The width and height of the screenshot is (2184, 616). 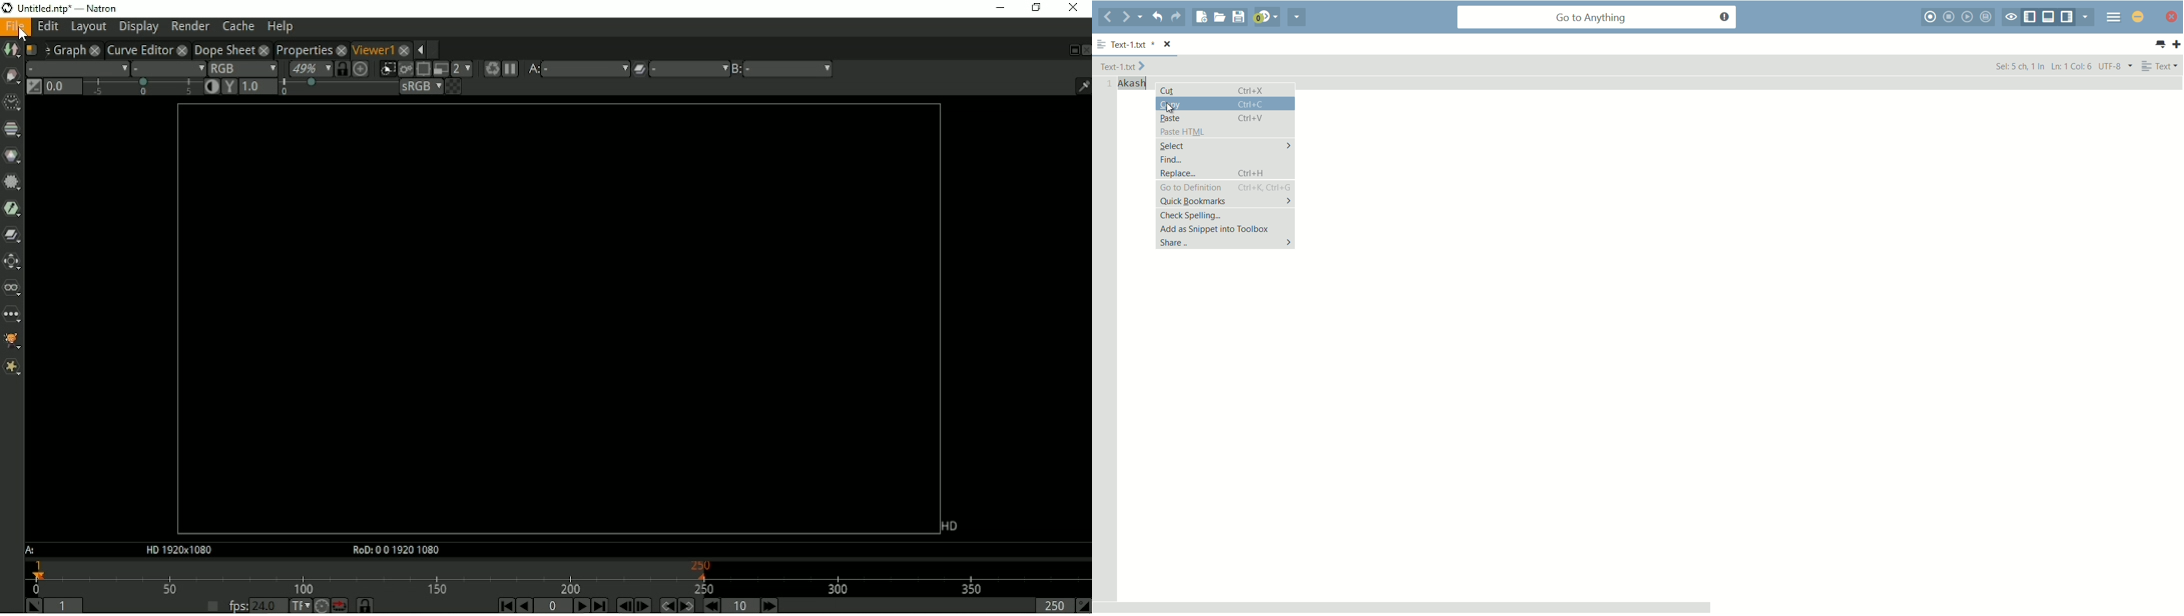 I want to click on Set the time display format, so click(x=299, y=604).